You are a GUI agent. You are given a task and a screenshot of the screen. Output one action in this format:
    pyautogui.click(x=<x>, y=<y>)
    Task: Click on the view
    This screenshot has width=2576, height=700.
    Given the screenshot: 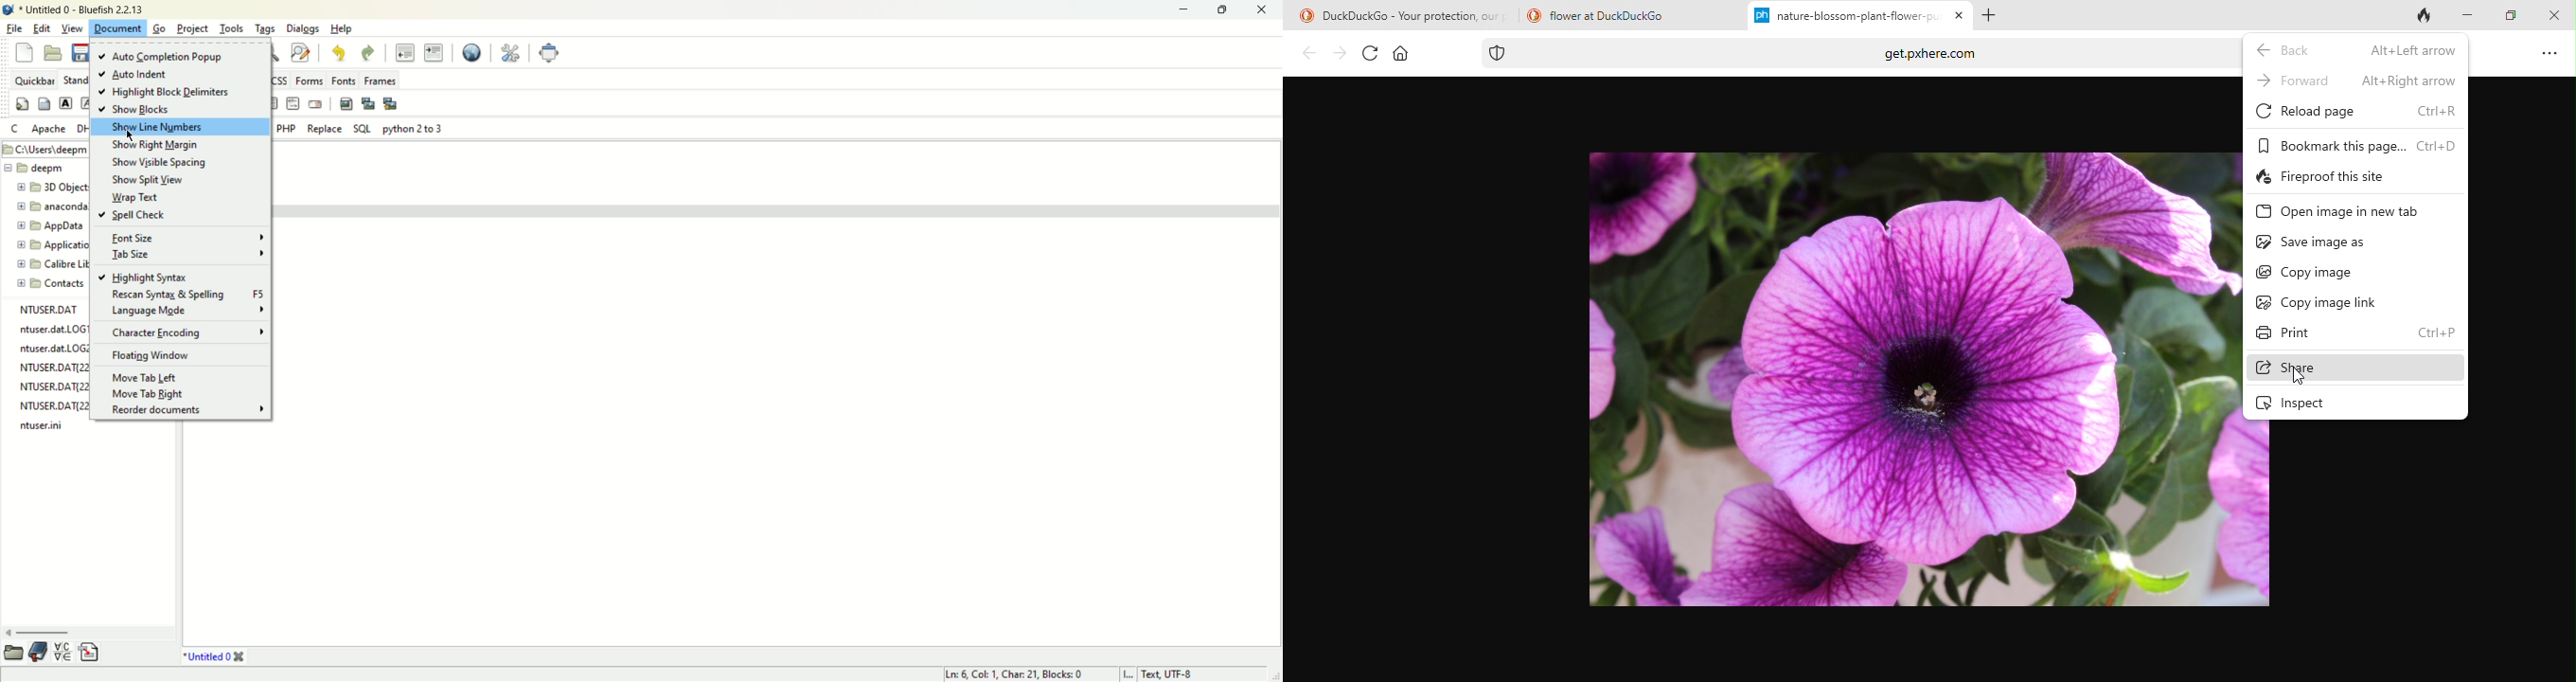 What is the action you would take?
    pyautogui.click(x=73, y=27)
    